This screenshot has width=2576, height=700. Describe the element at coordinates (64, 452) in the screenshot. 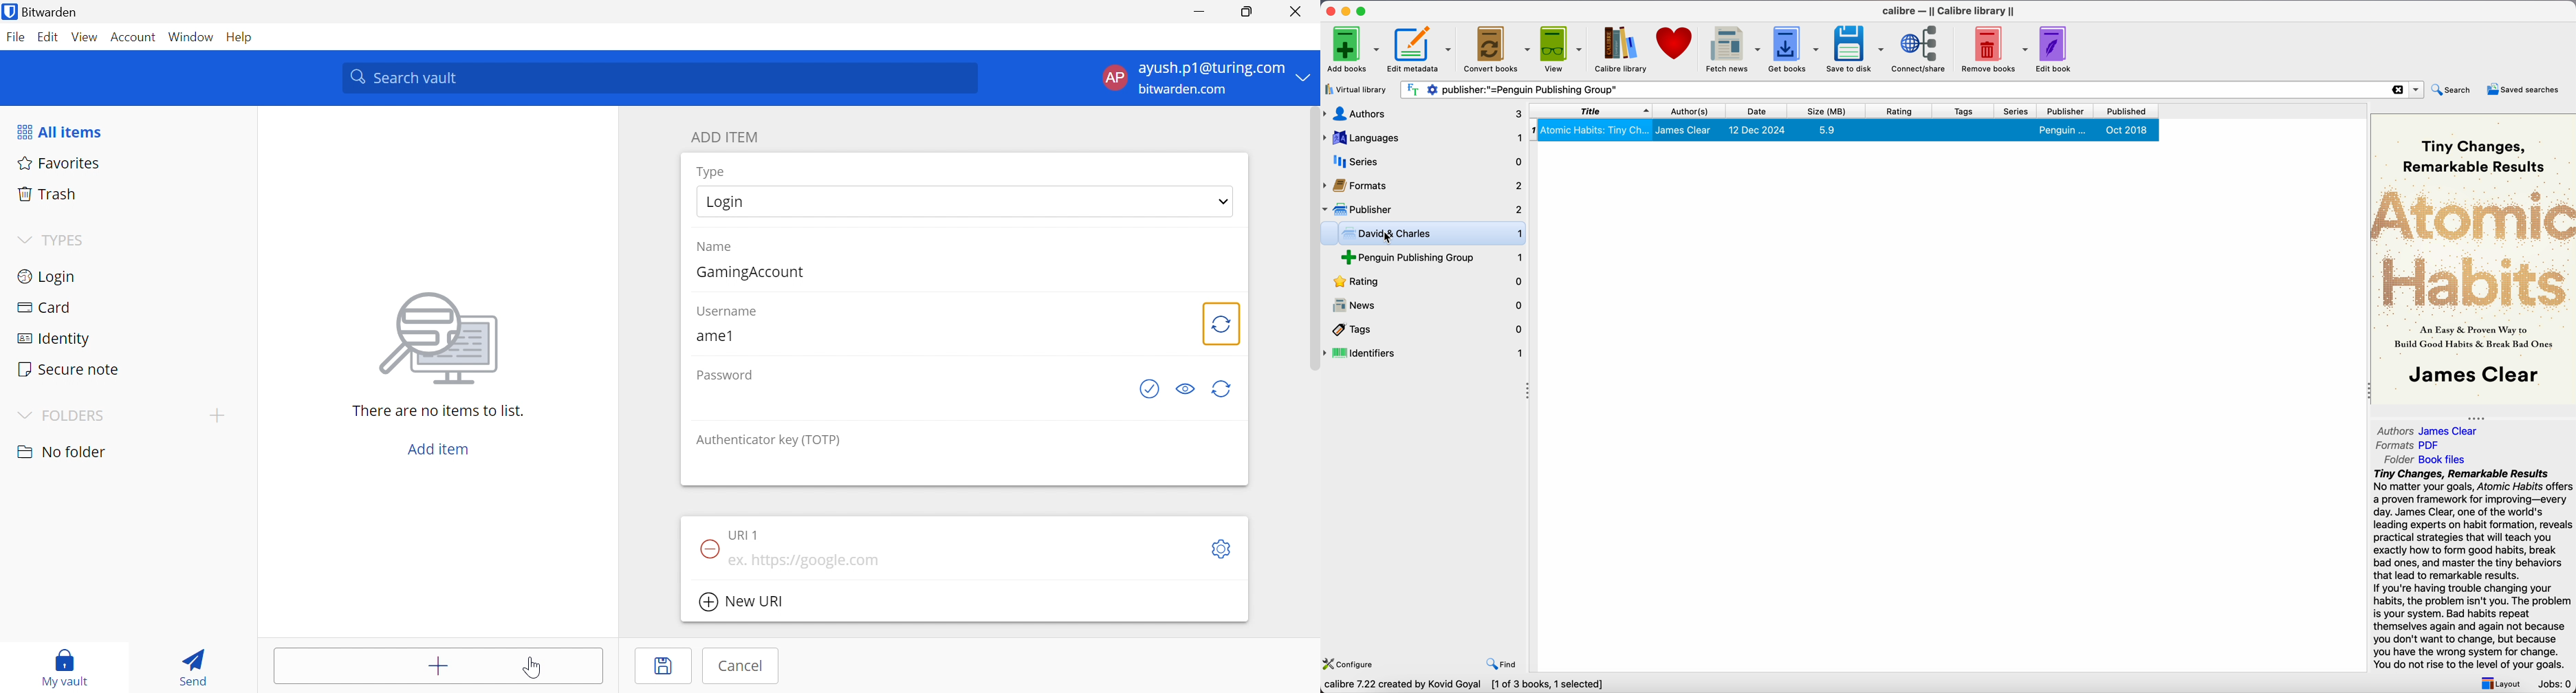

I see `No folder` at that location.